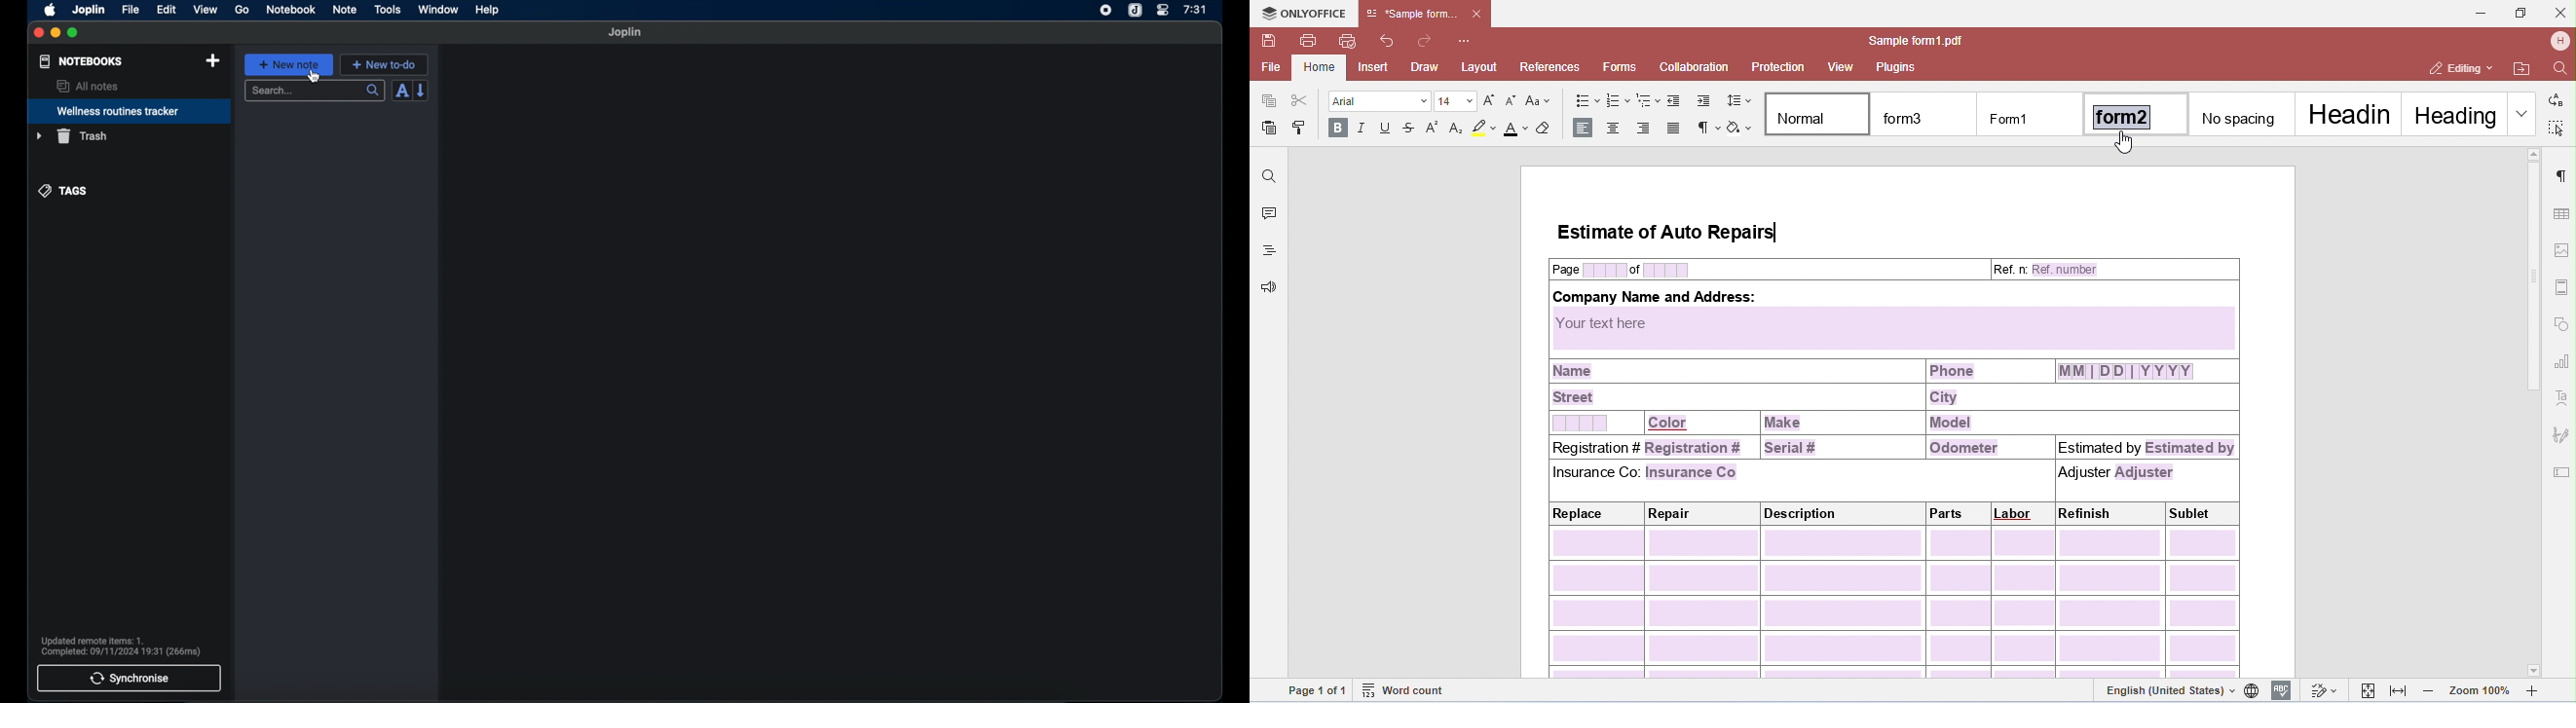 Image resolution: width=2576 pixels, height=728 pixels. Describe the element at coordinates (402, 90) in the screenshot. I see `toggle sort order field` at that location.